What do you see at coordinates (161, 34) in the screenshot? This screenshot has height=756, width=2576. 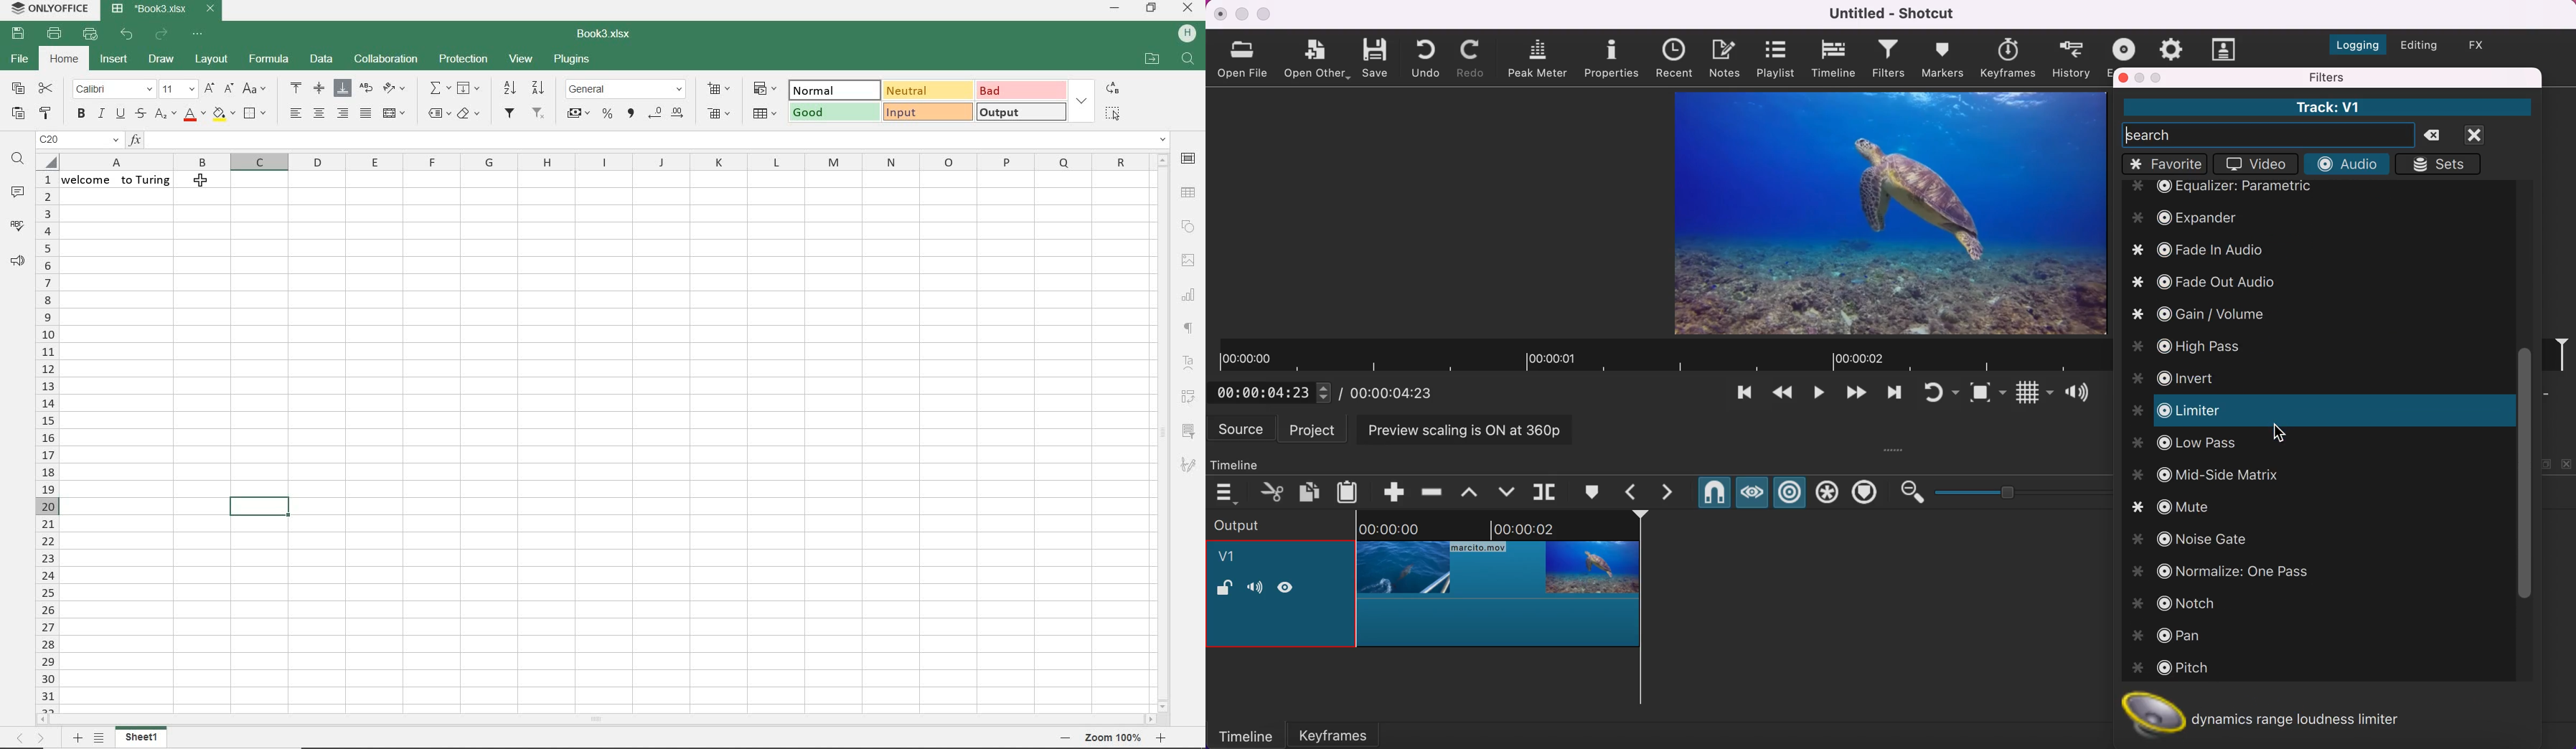 I see `redo` at bounding box center [161, 34].